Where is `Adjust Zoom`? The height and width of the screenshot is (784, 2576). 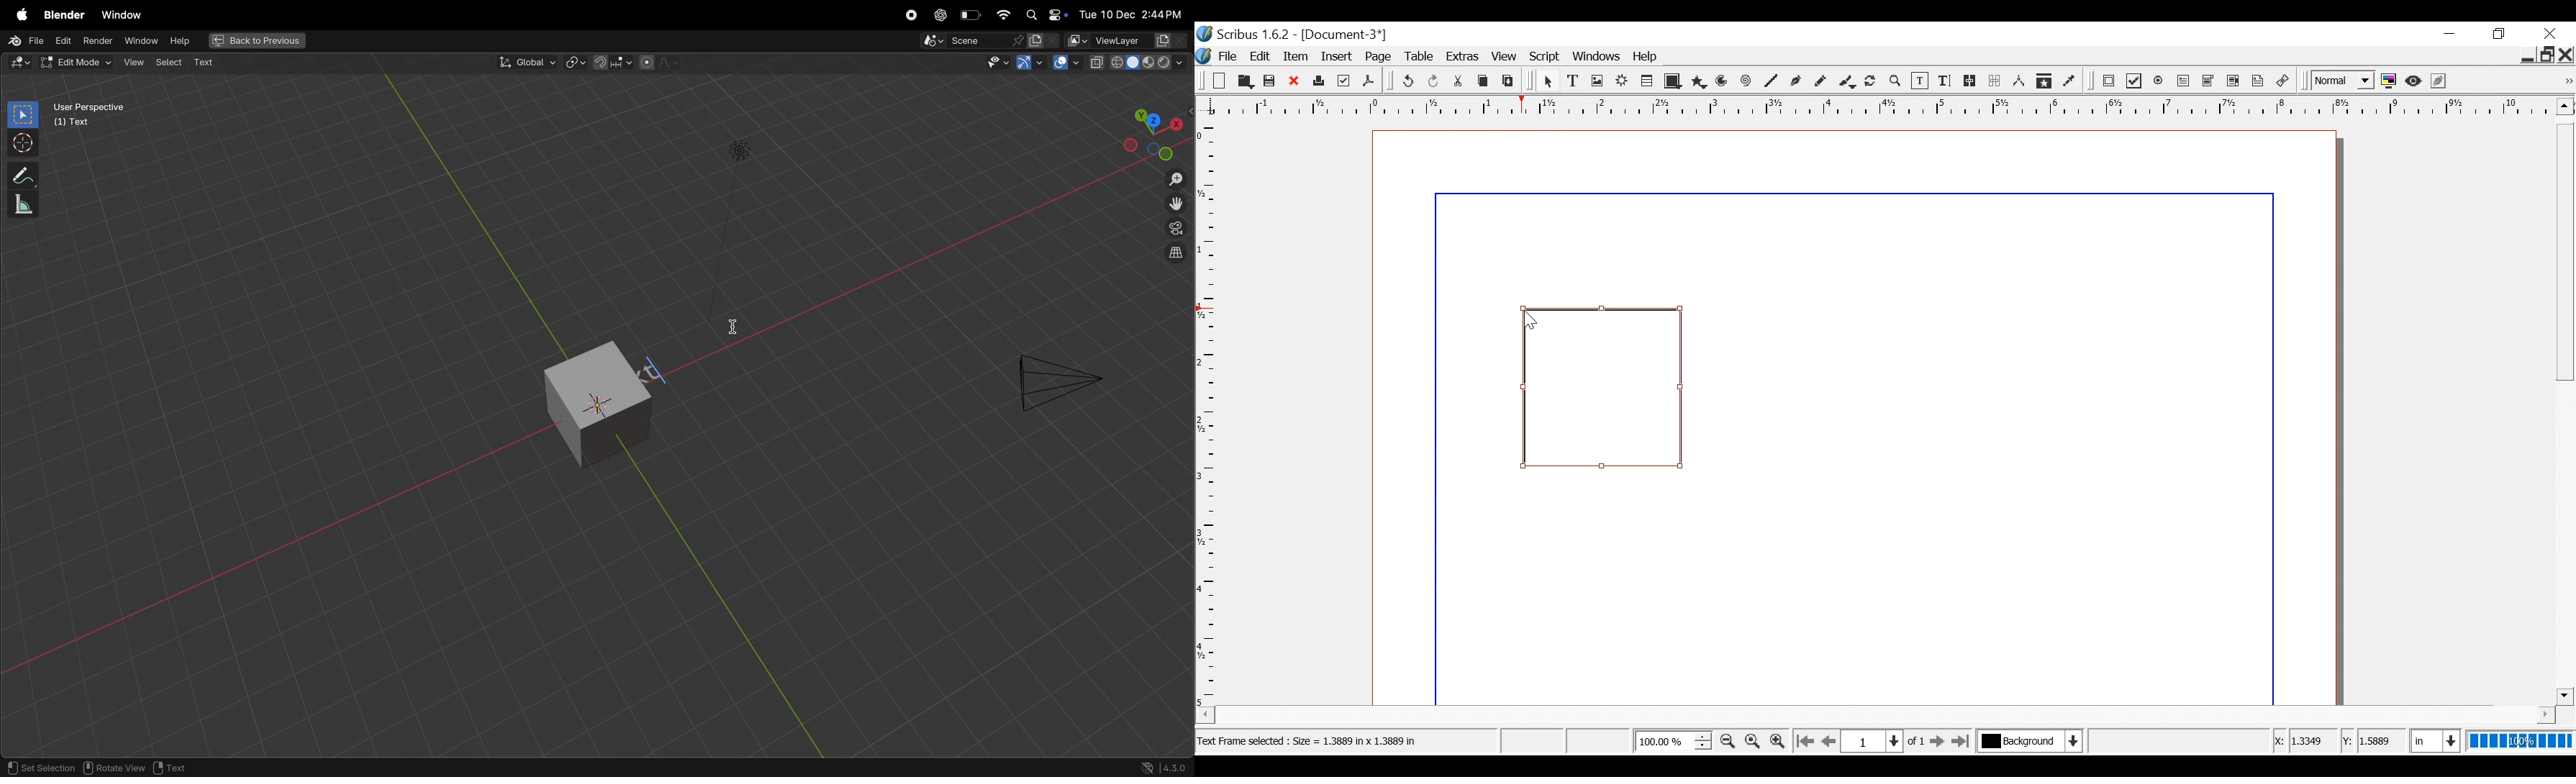 Adjust Zoom is located at coordinates (1674, 740).